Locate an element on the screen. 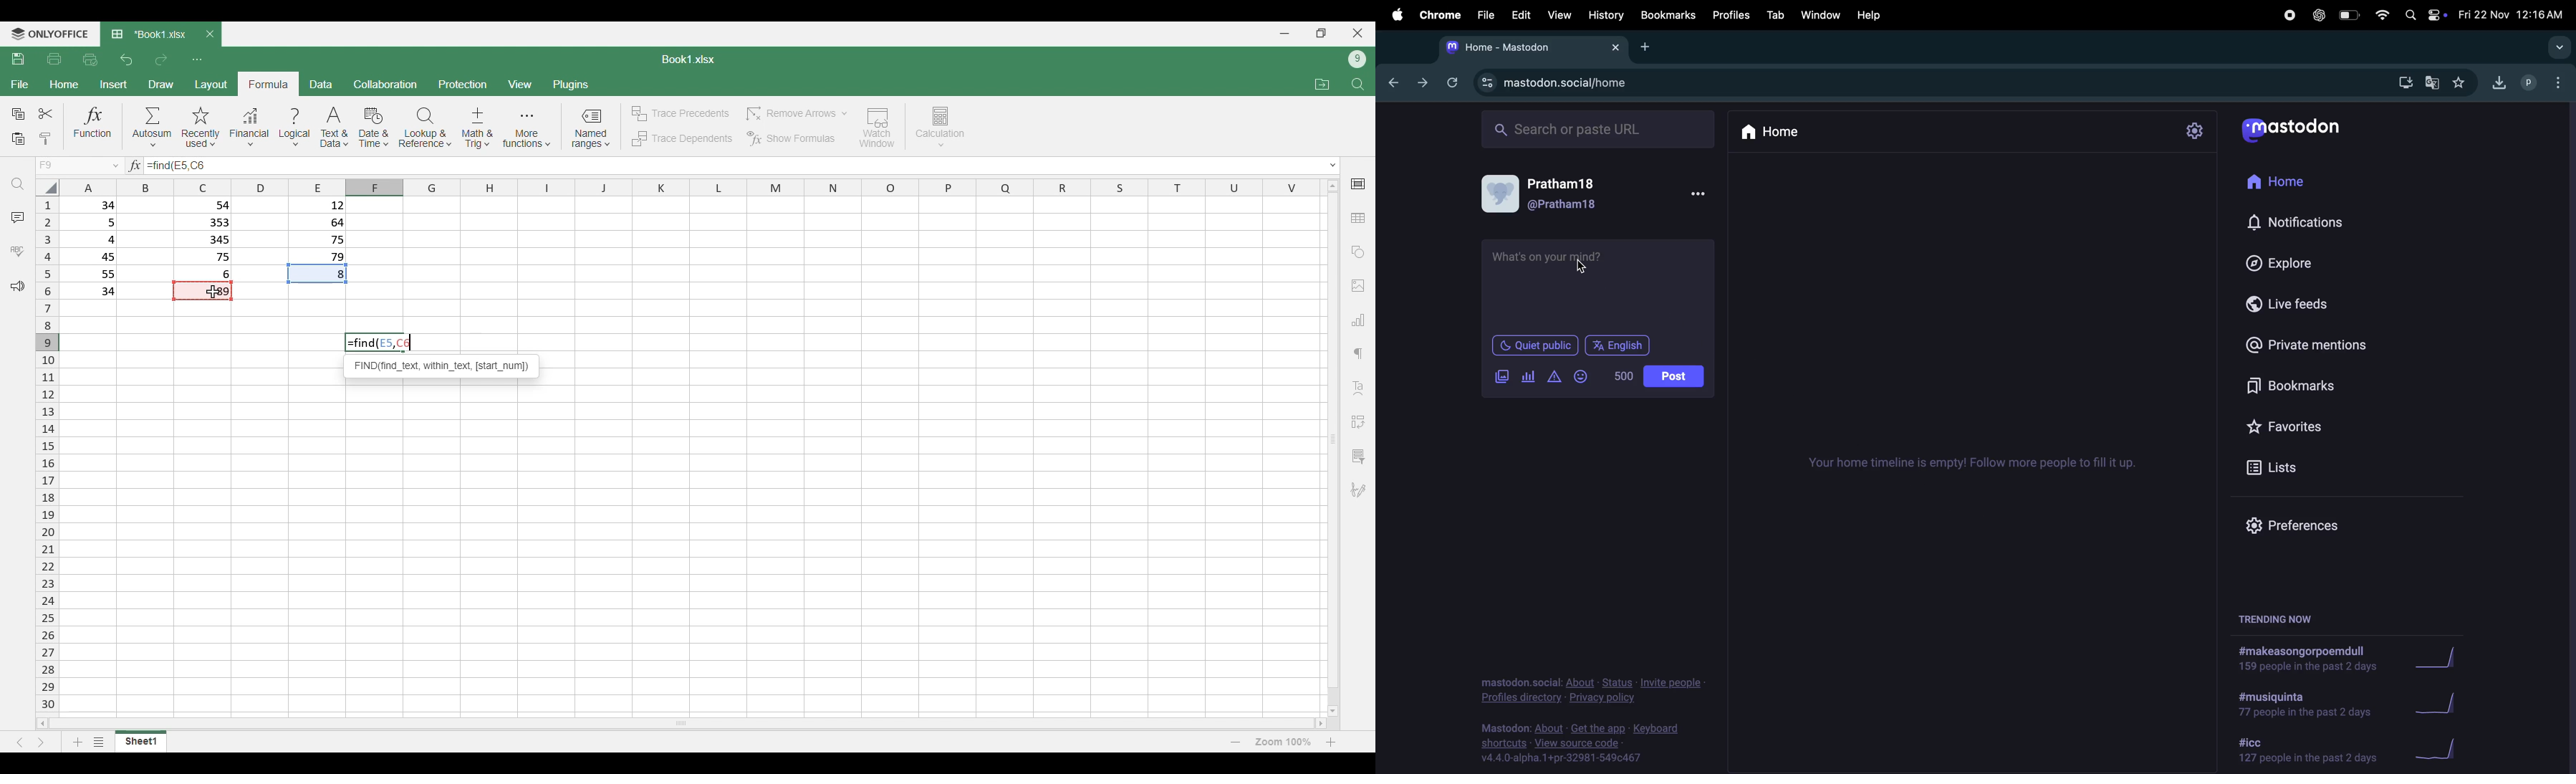  add image is located at coordinates (1497, 377).